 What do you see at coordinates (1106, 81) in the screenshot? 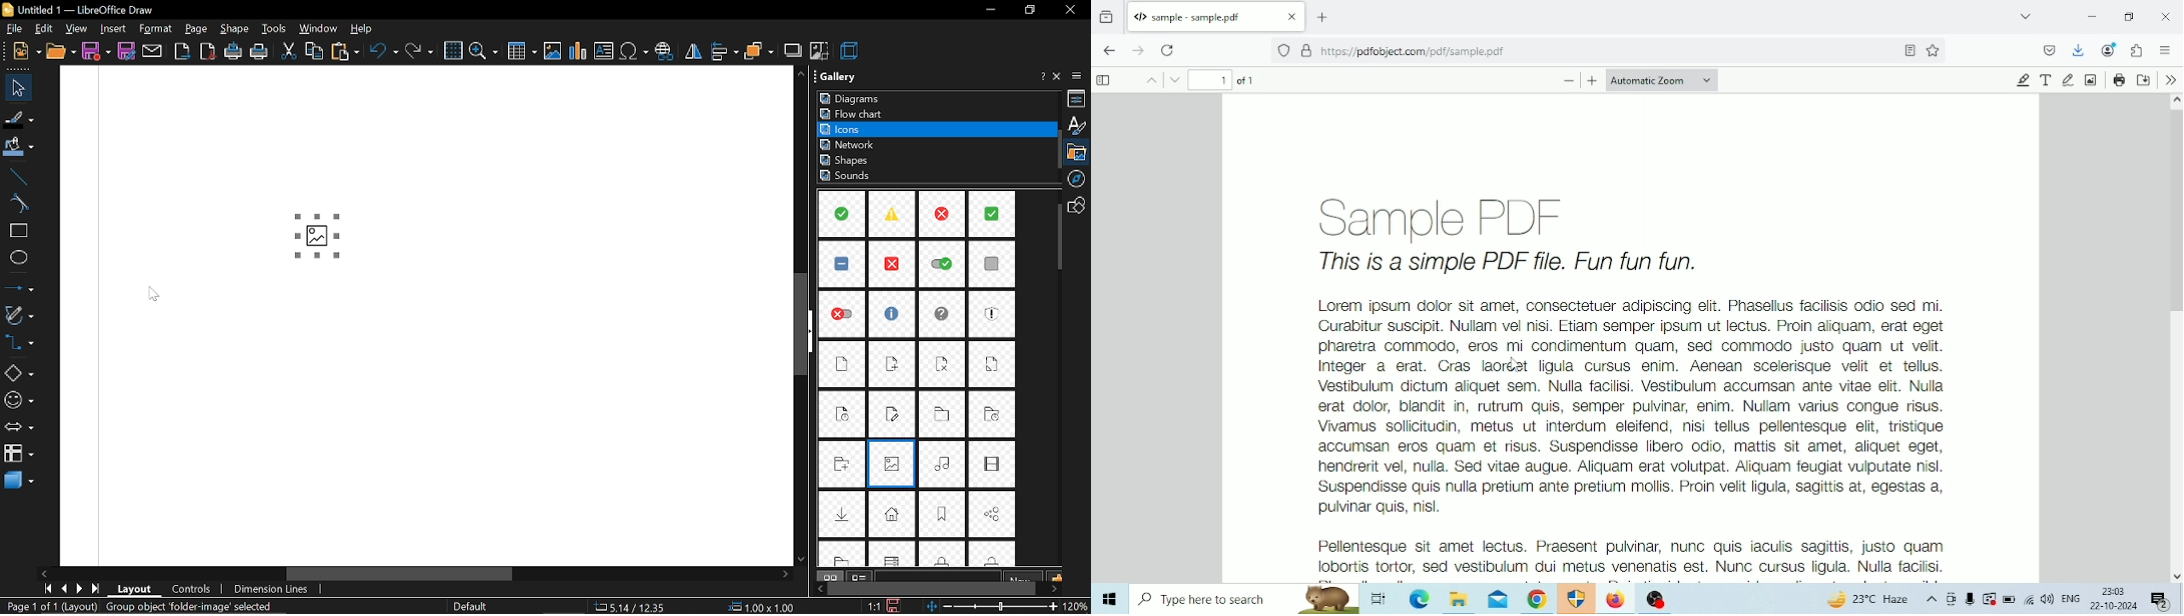
I see `Toggle Sidebar` at bounding box center [1106, 81].